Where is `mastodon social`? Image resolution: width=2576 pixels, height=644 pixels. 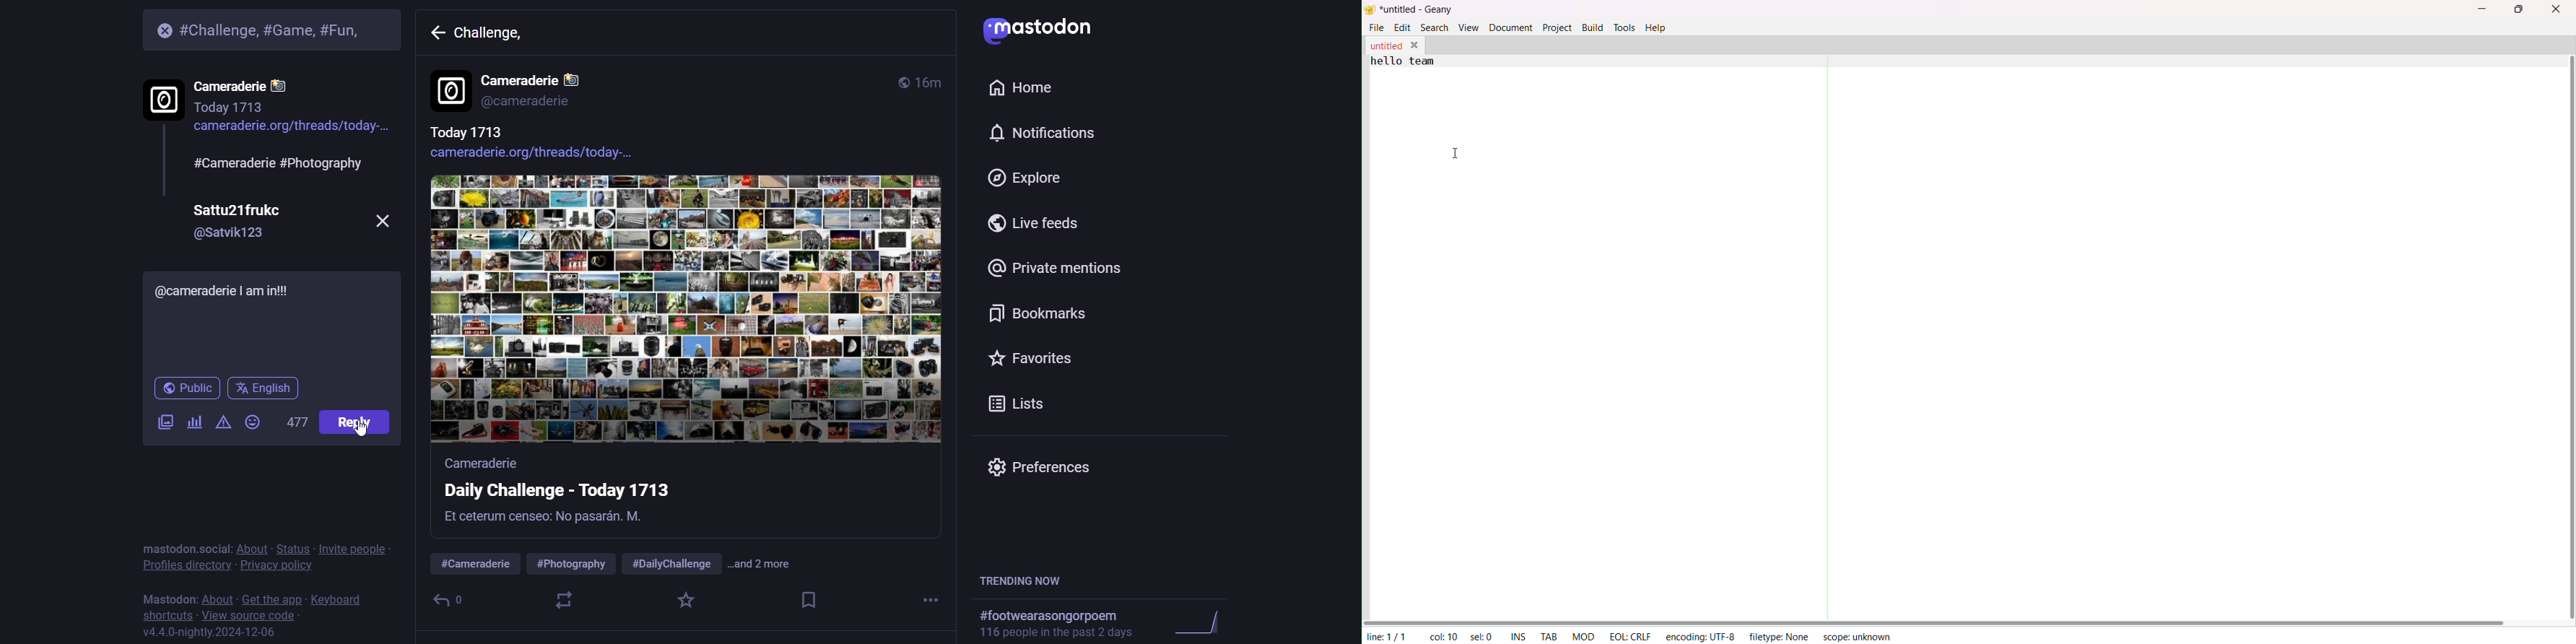
mastodon social is located at coordinates (184, 547).